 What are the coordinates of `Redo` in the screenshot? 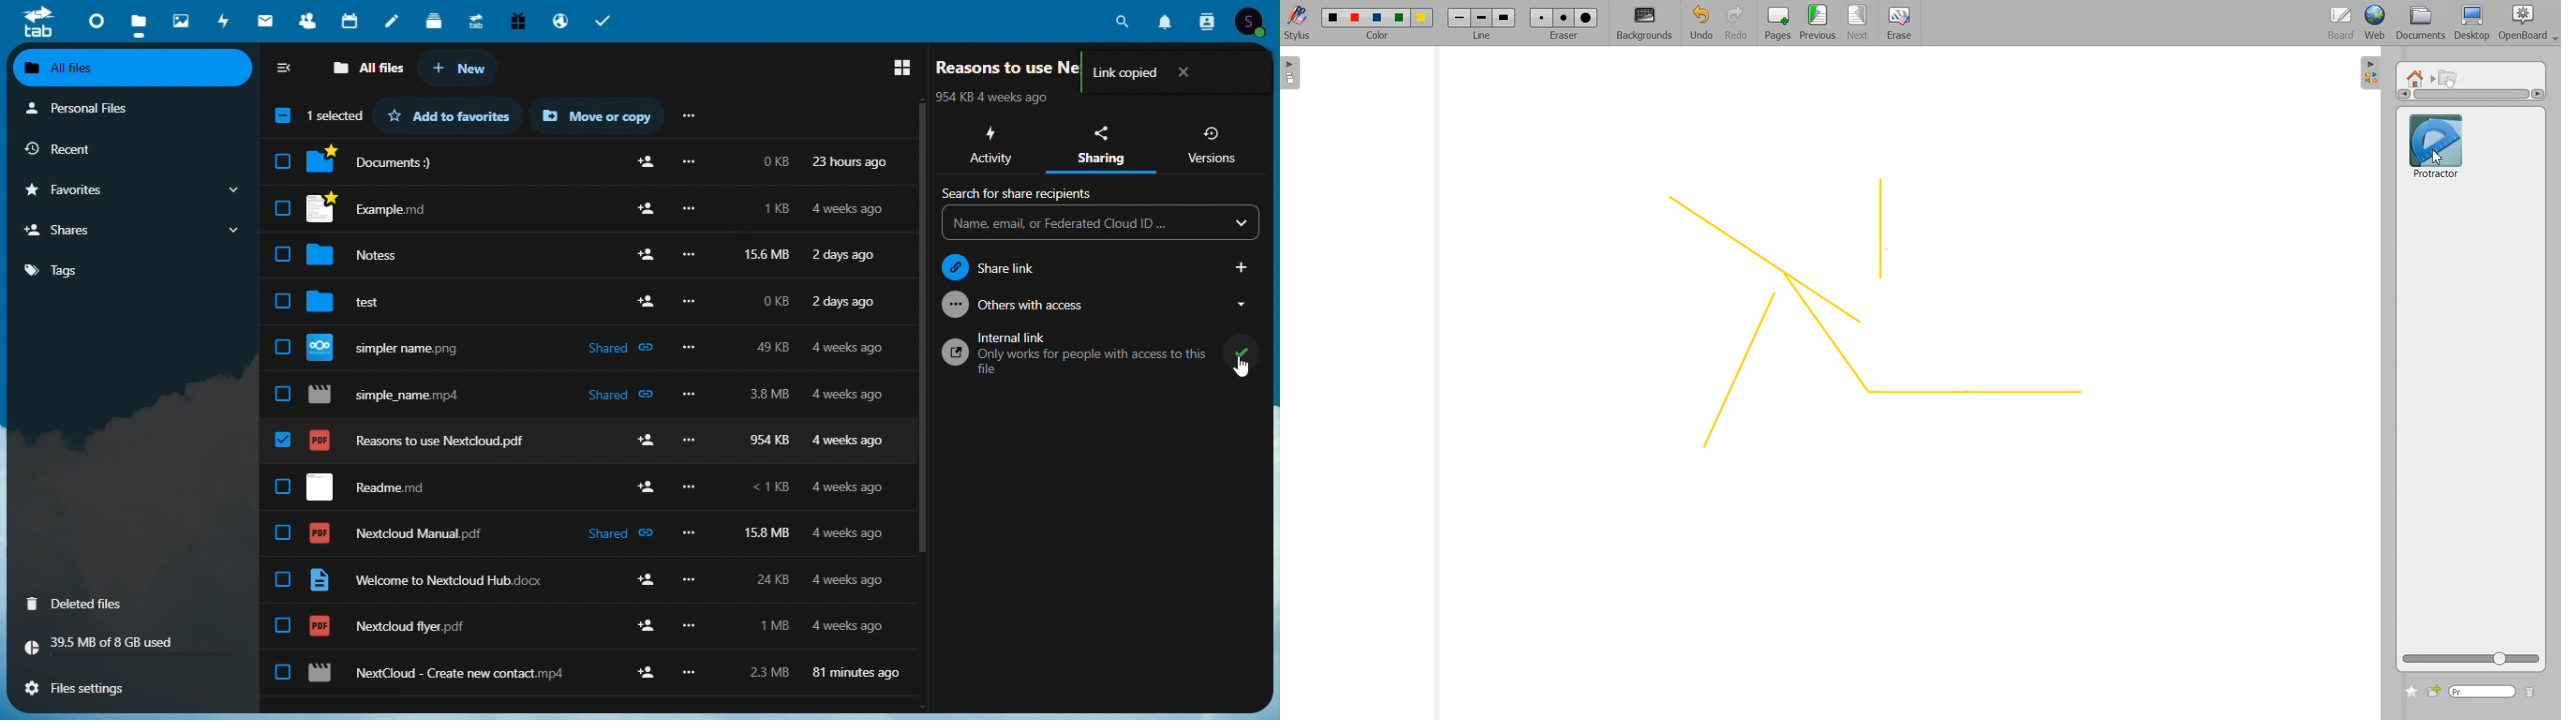 It's located at (1736, 24).